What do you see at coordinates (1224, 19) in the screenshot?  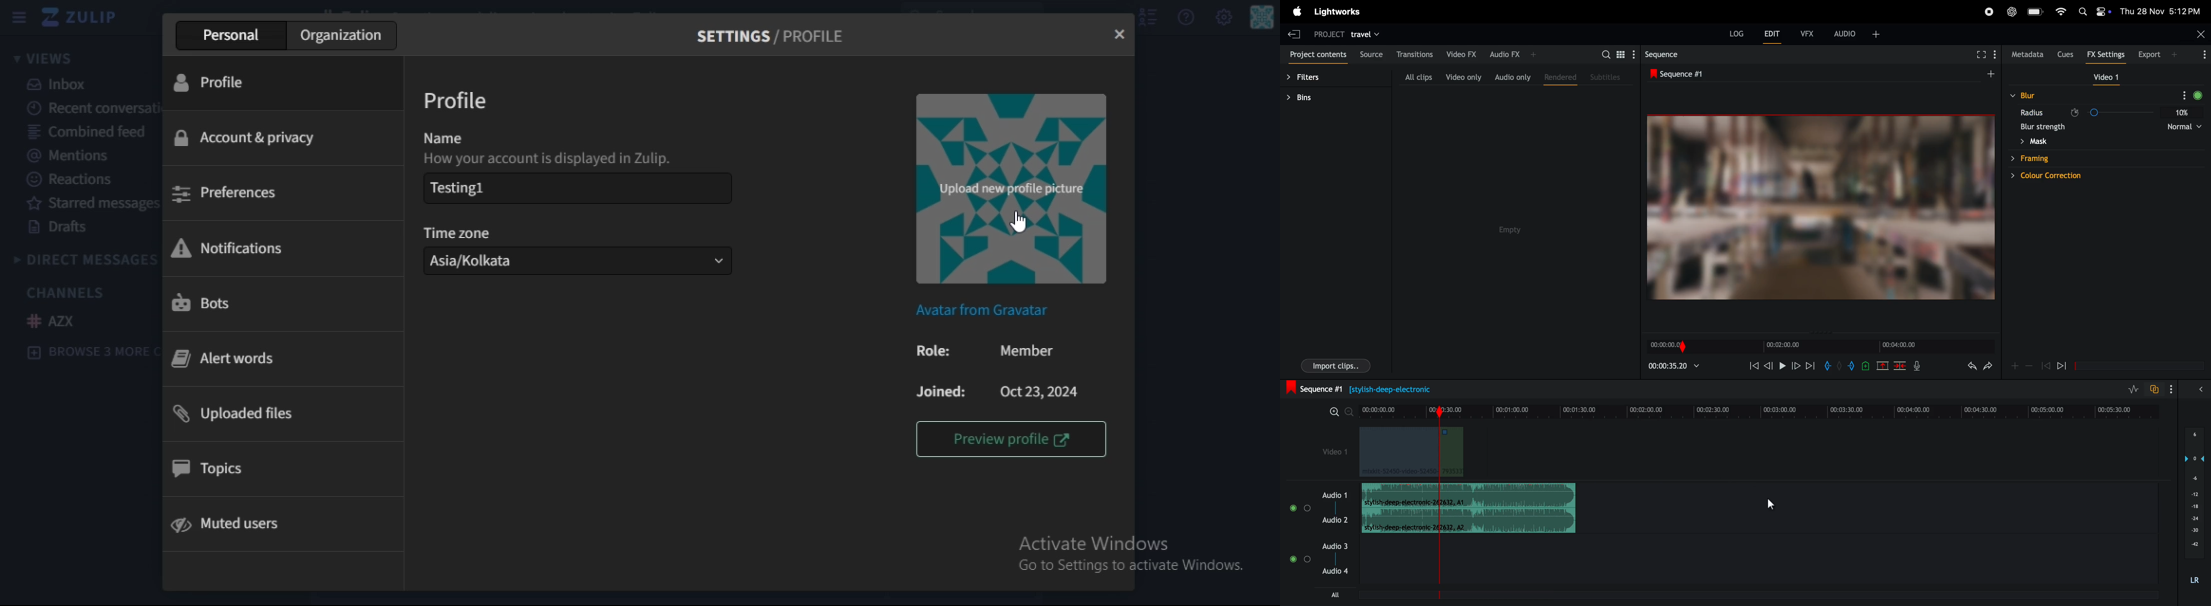 I see `main menu` at bounding box center [1224, 19].